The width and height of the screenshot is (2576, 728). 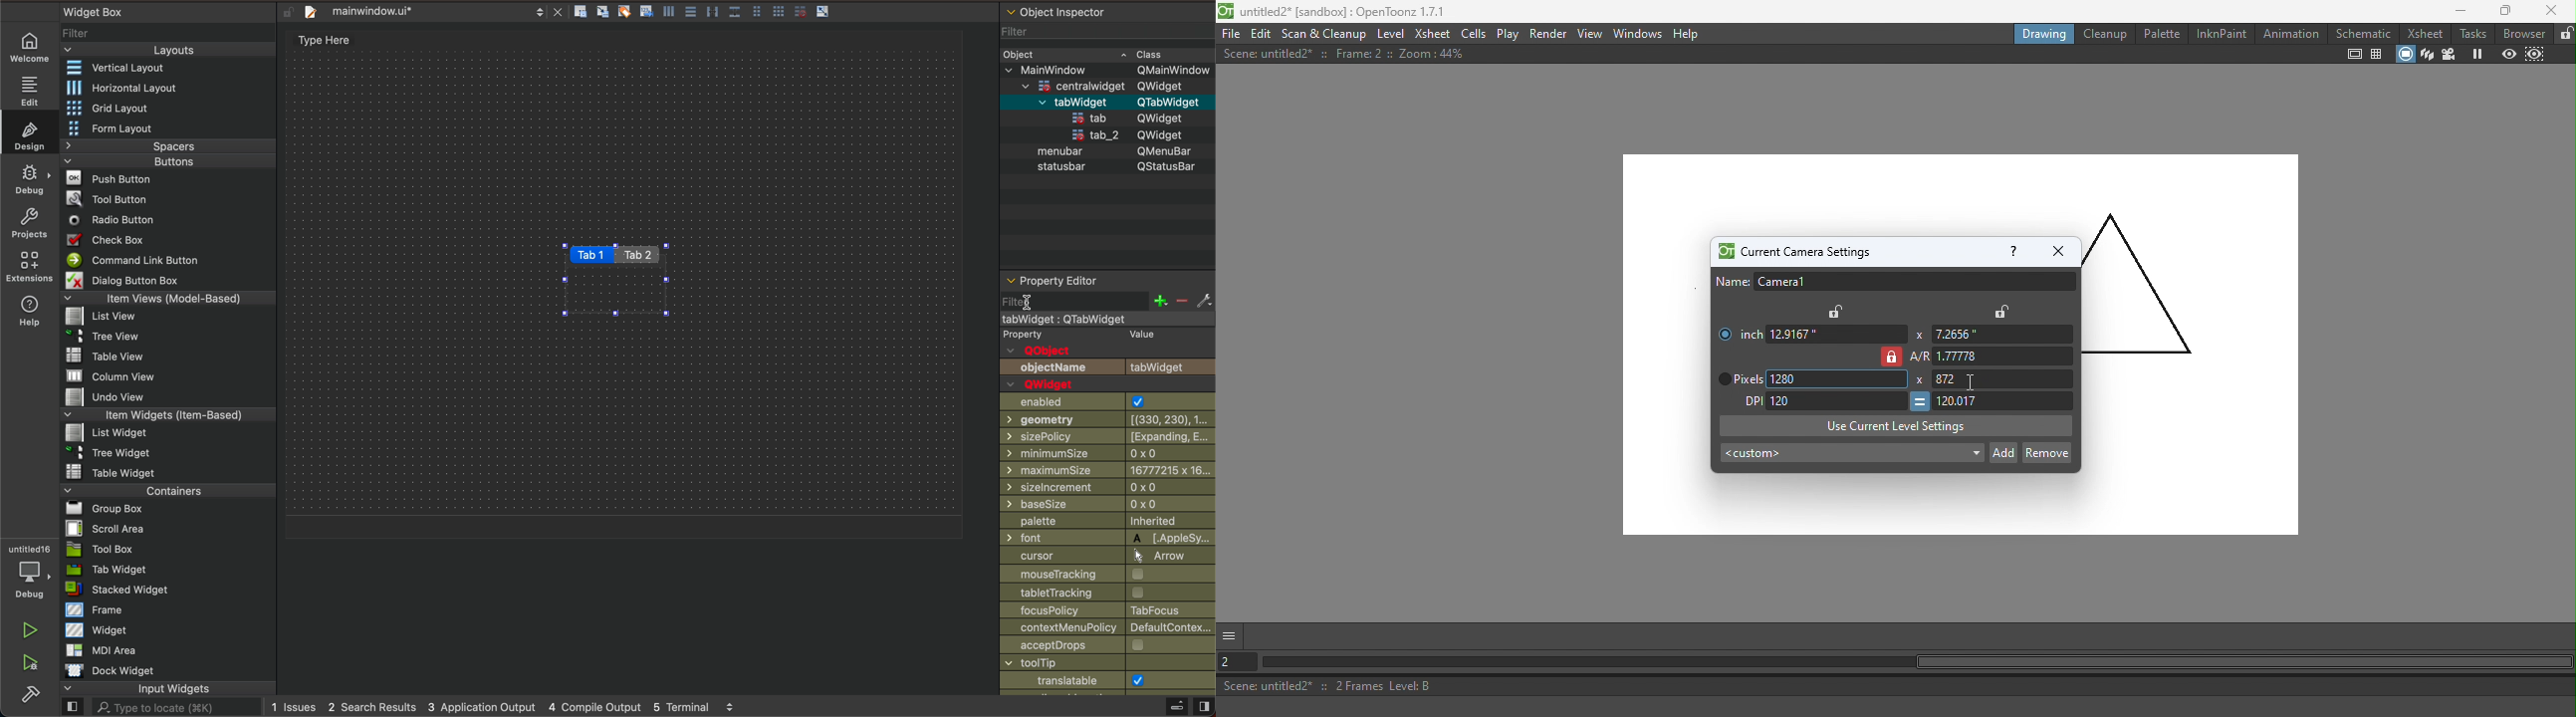 I want to click on Lock/Unlock aspect ratio, so click(x=1890, y=357).